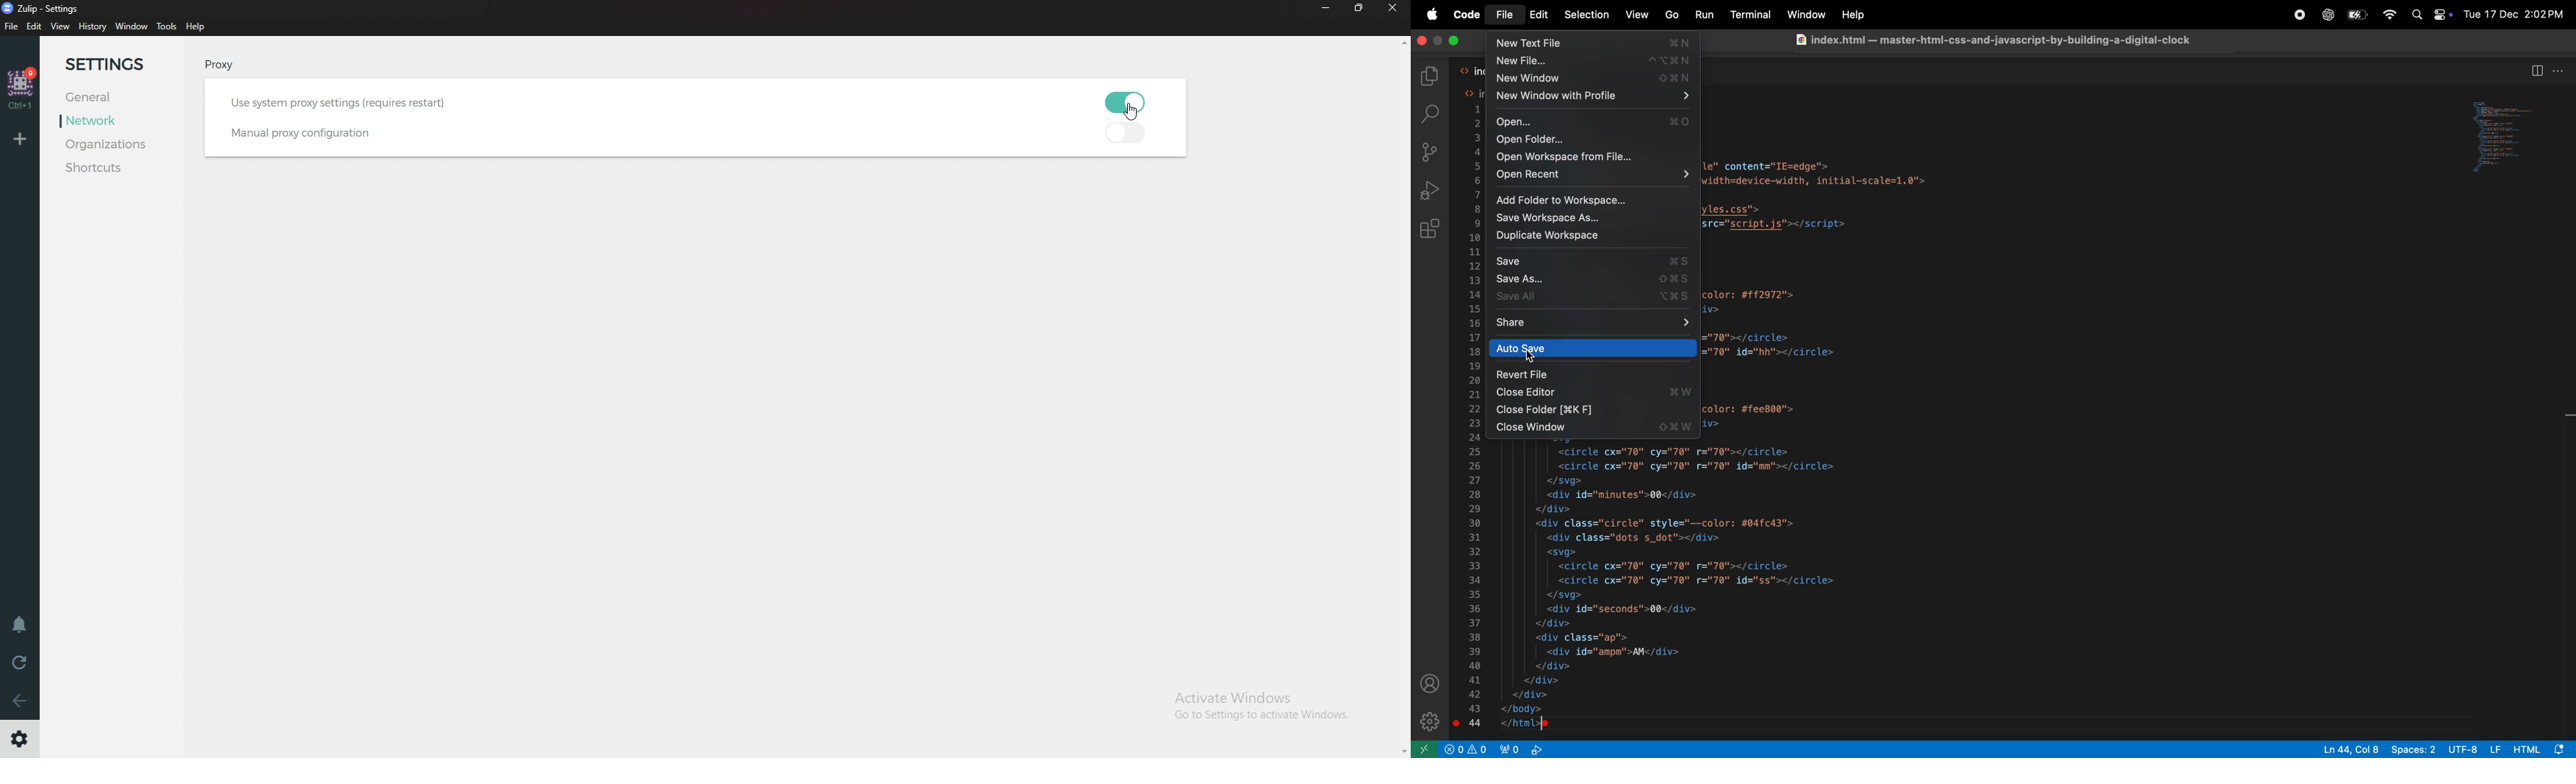  What do you see at coordinates (114, 169) in the screenshot?
I see `Shortcuts` at bounding box center [114, 169].